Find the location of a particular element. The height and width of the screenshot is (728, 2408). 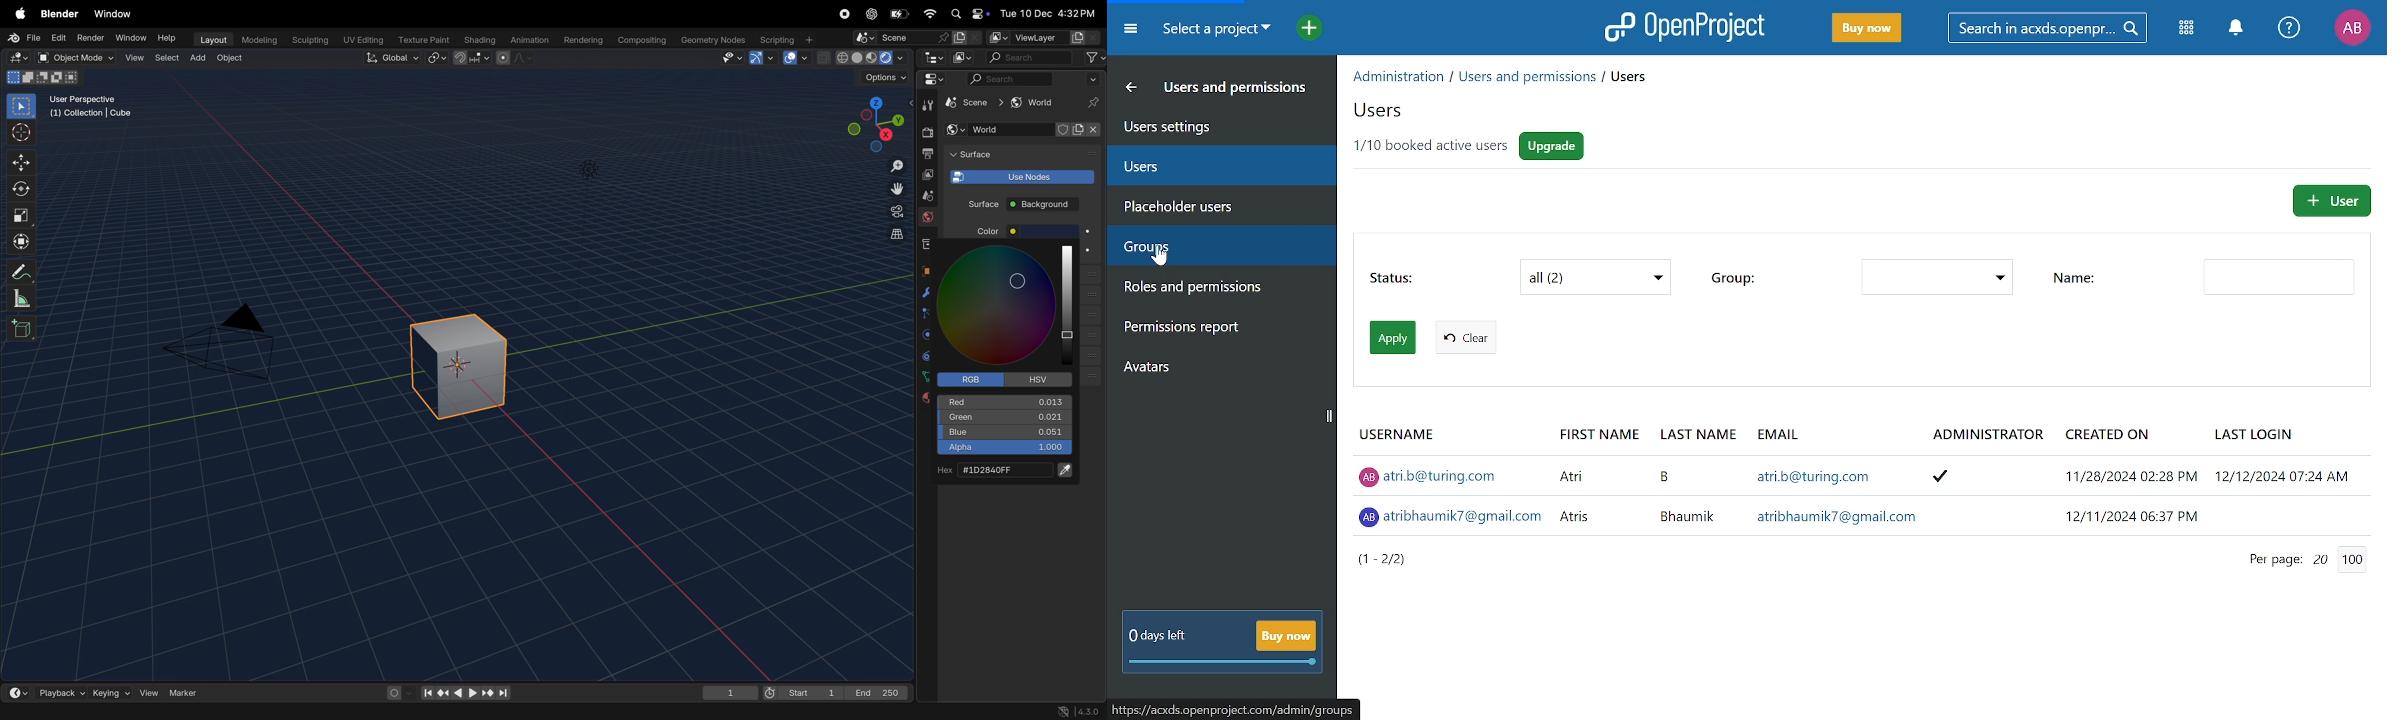

Geometry notes is located at coordinates (712, 40).